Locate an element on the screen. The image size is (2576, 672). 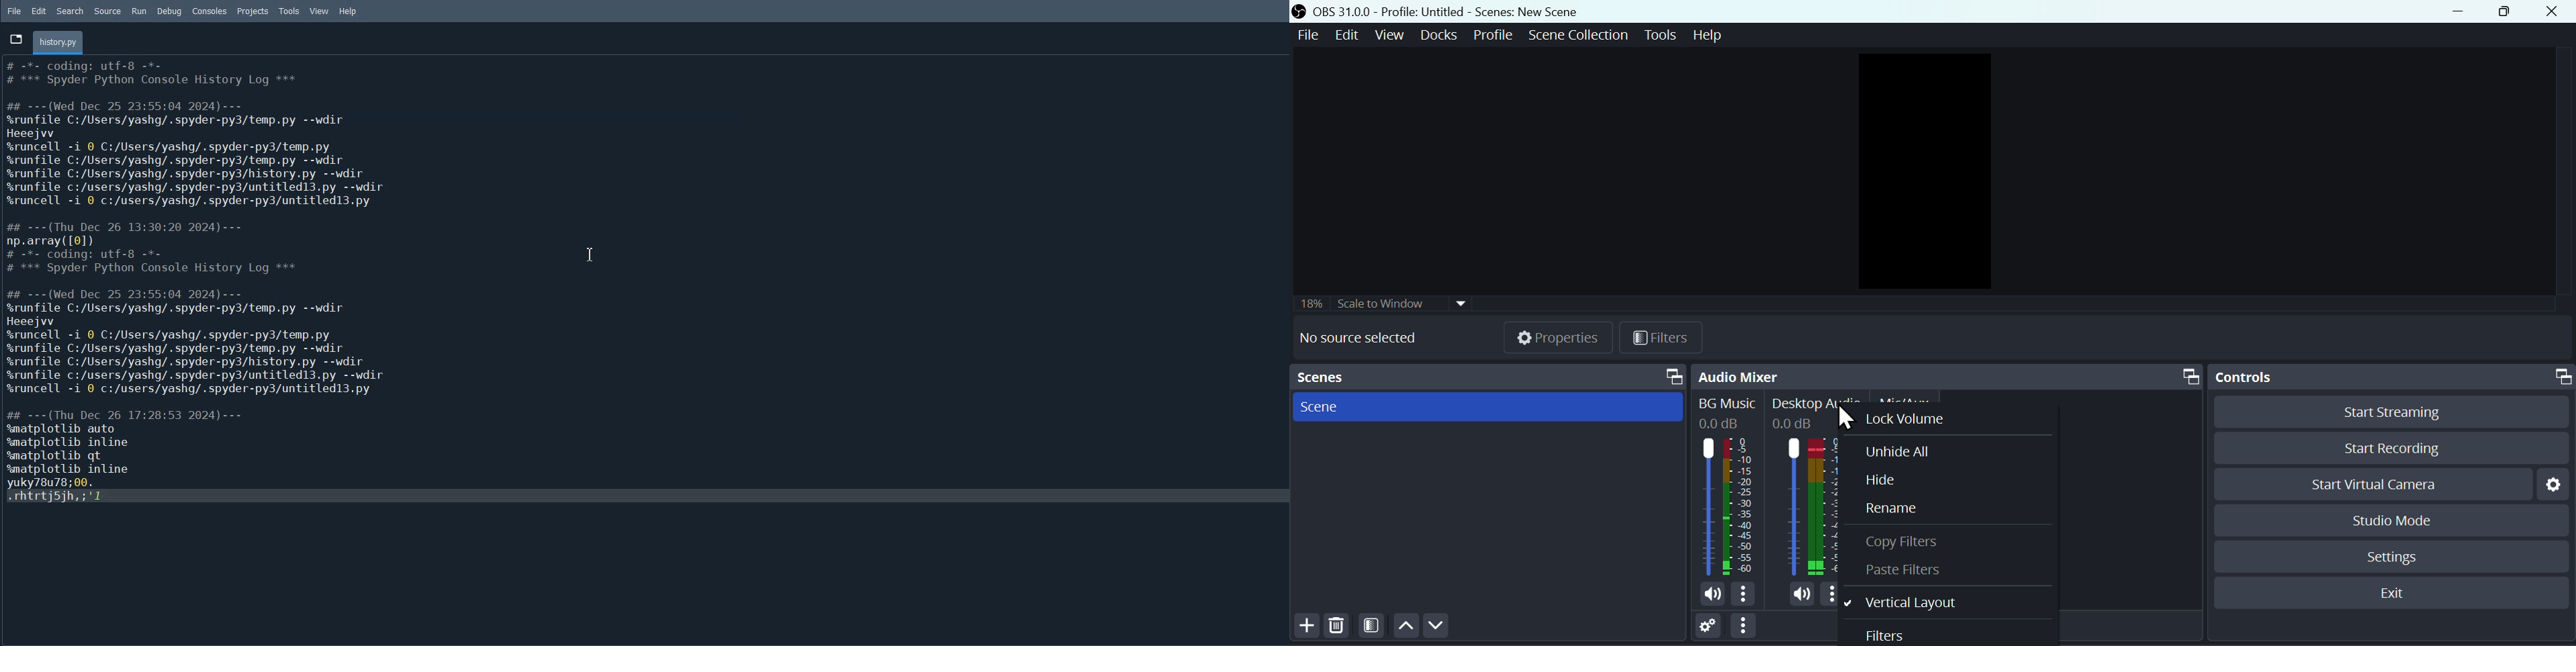
Vertical layout is located at coordinates (1916, 602).